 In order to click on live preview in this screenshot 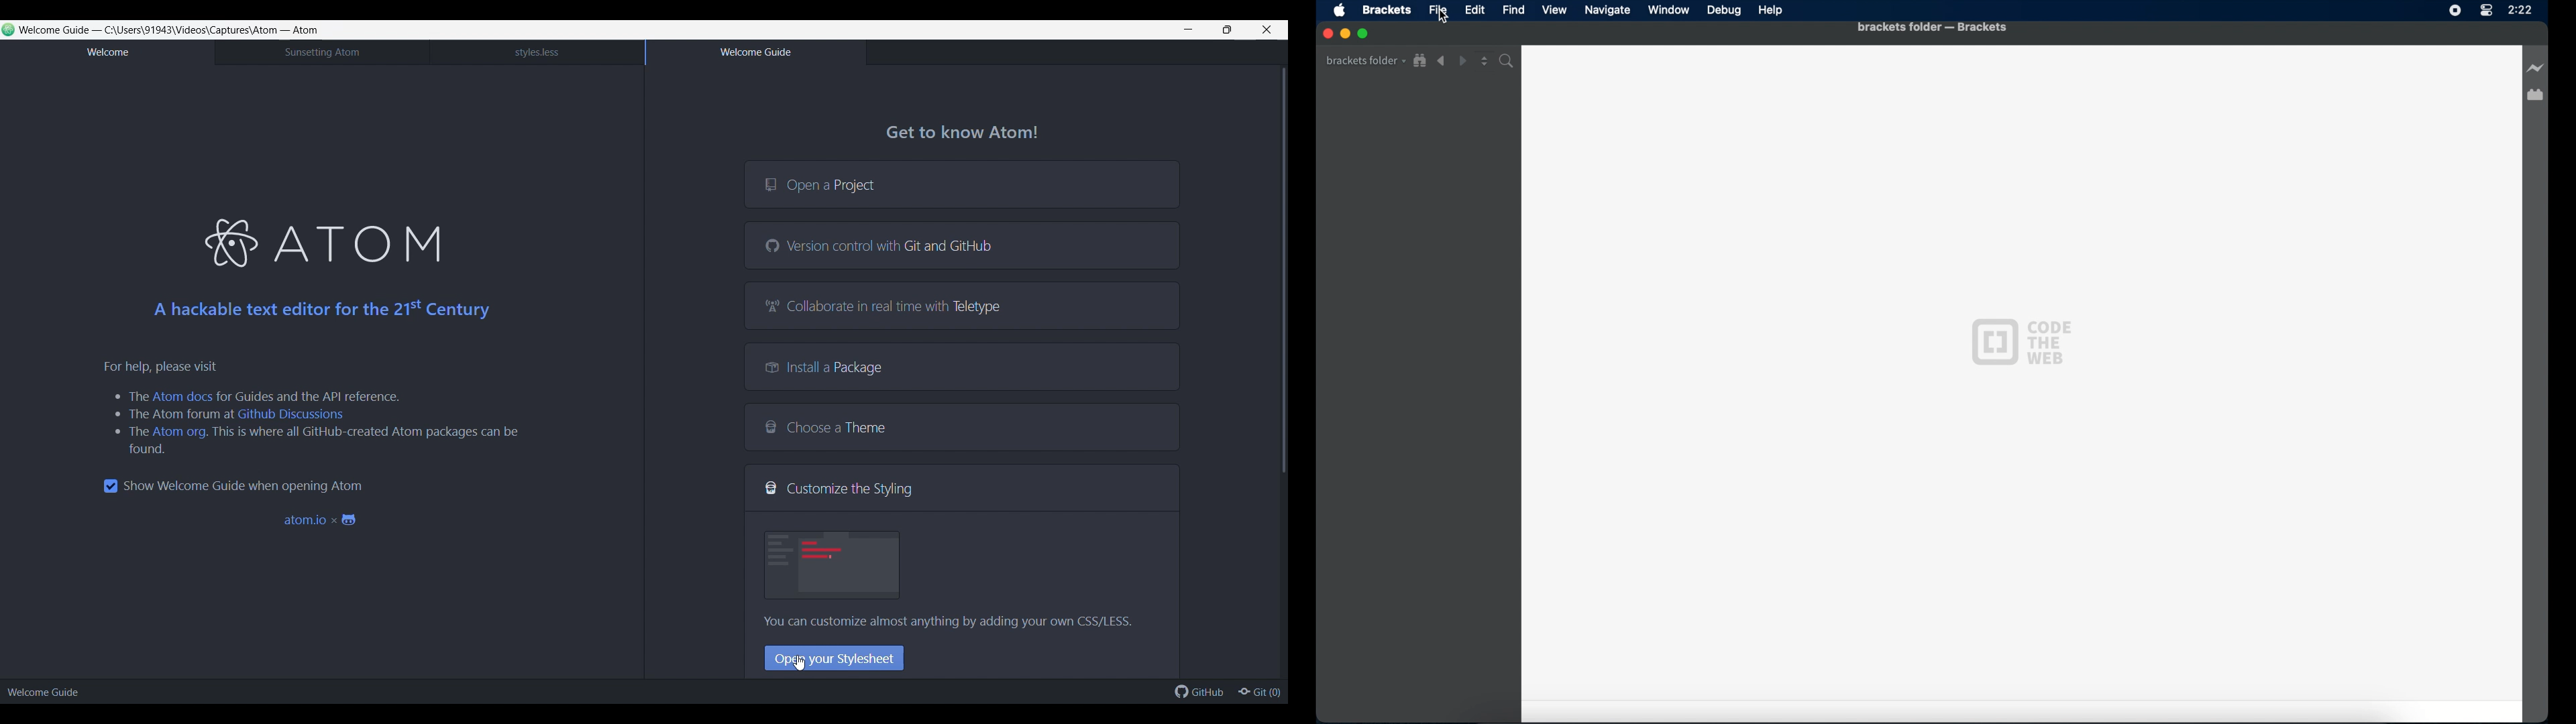, I will do `click(2534, 68)`.